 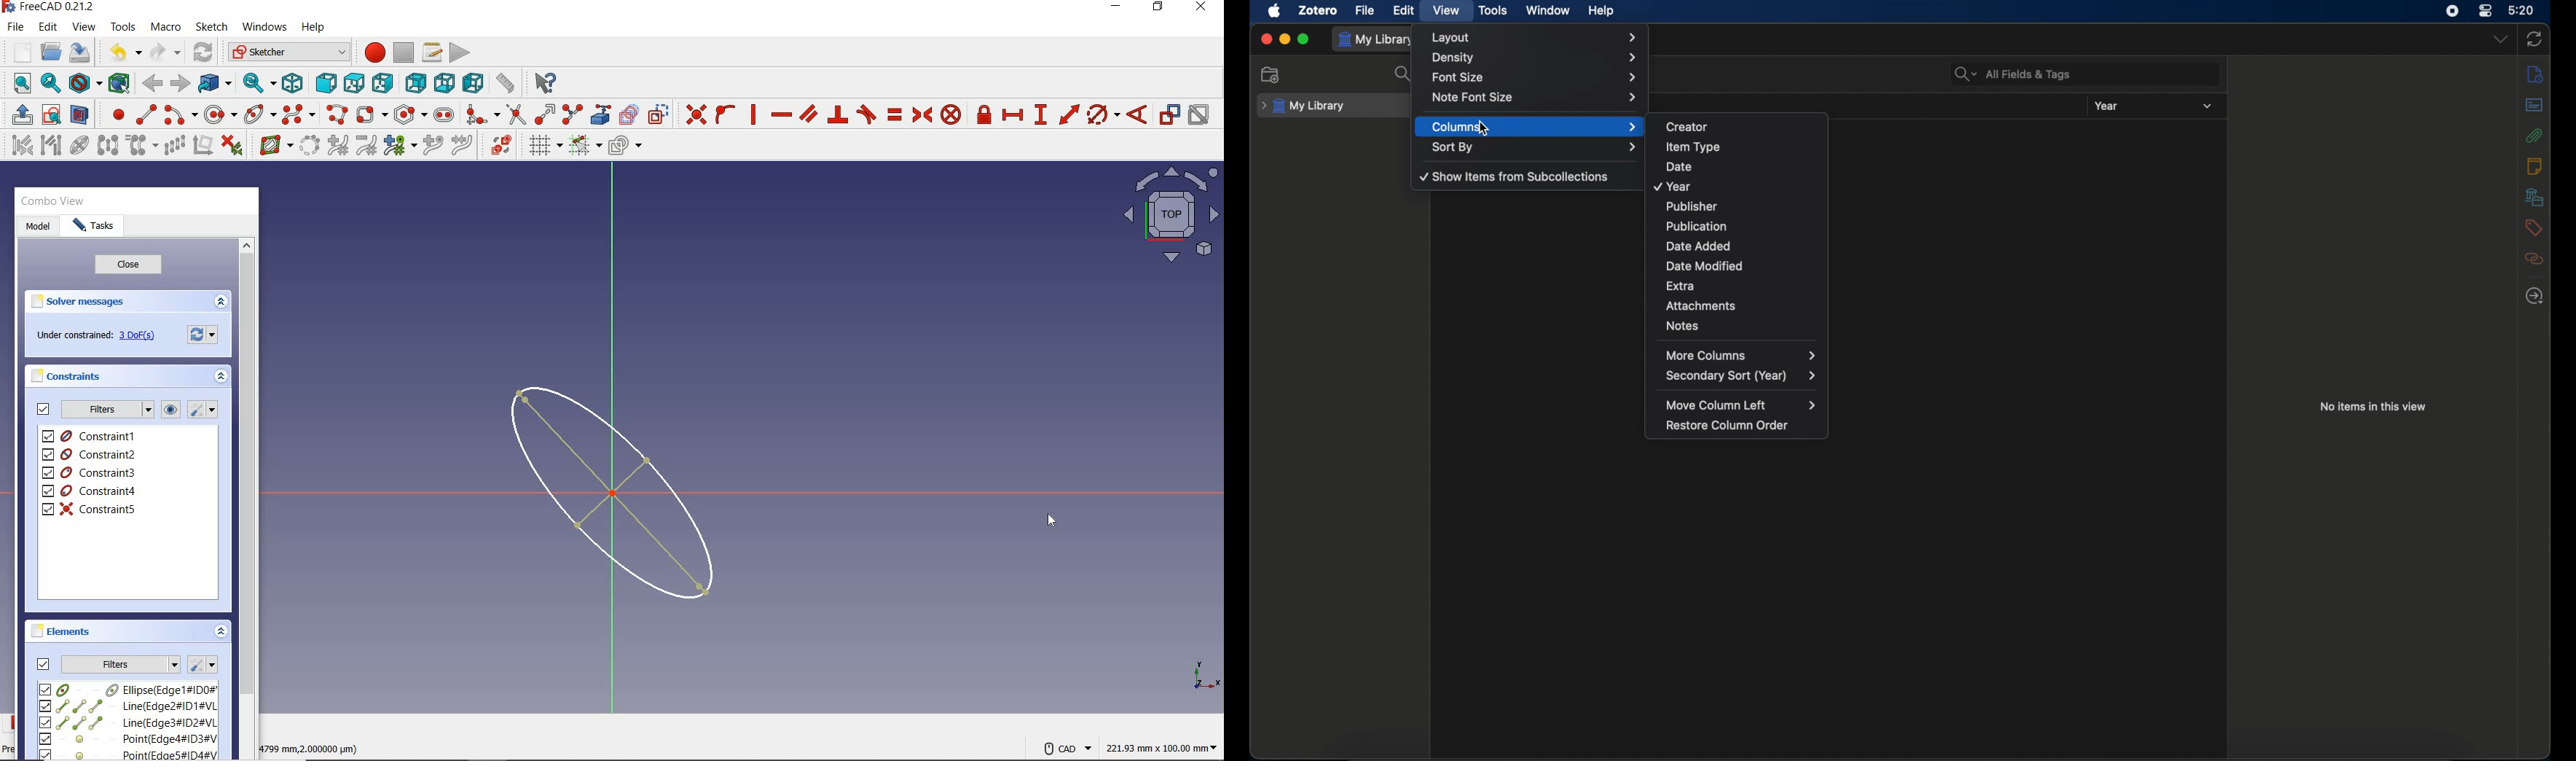 I want to click on element1, so click(x=126, y=689).